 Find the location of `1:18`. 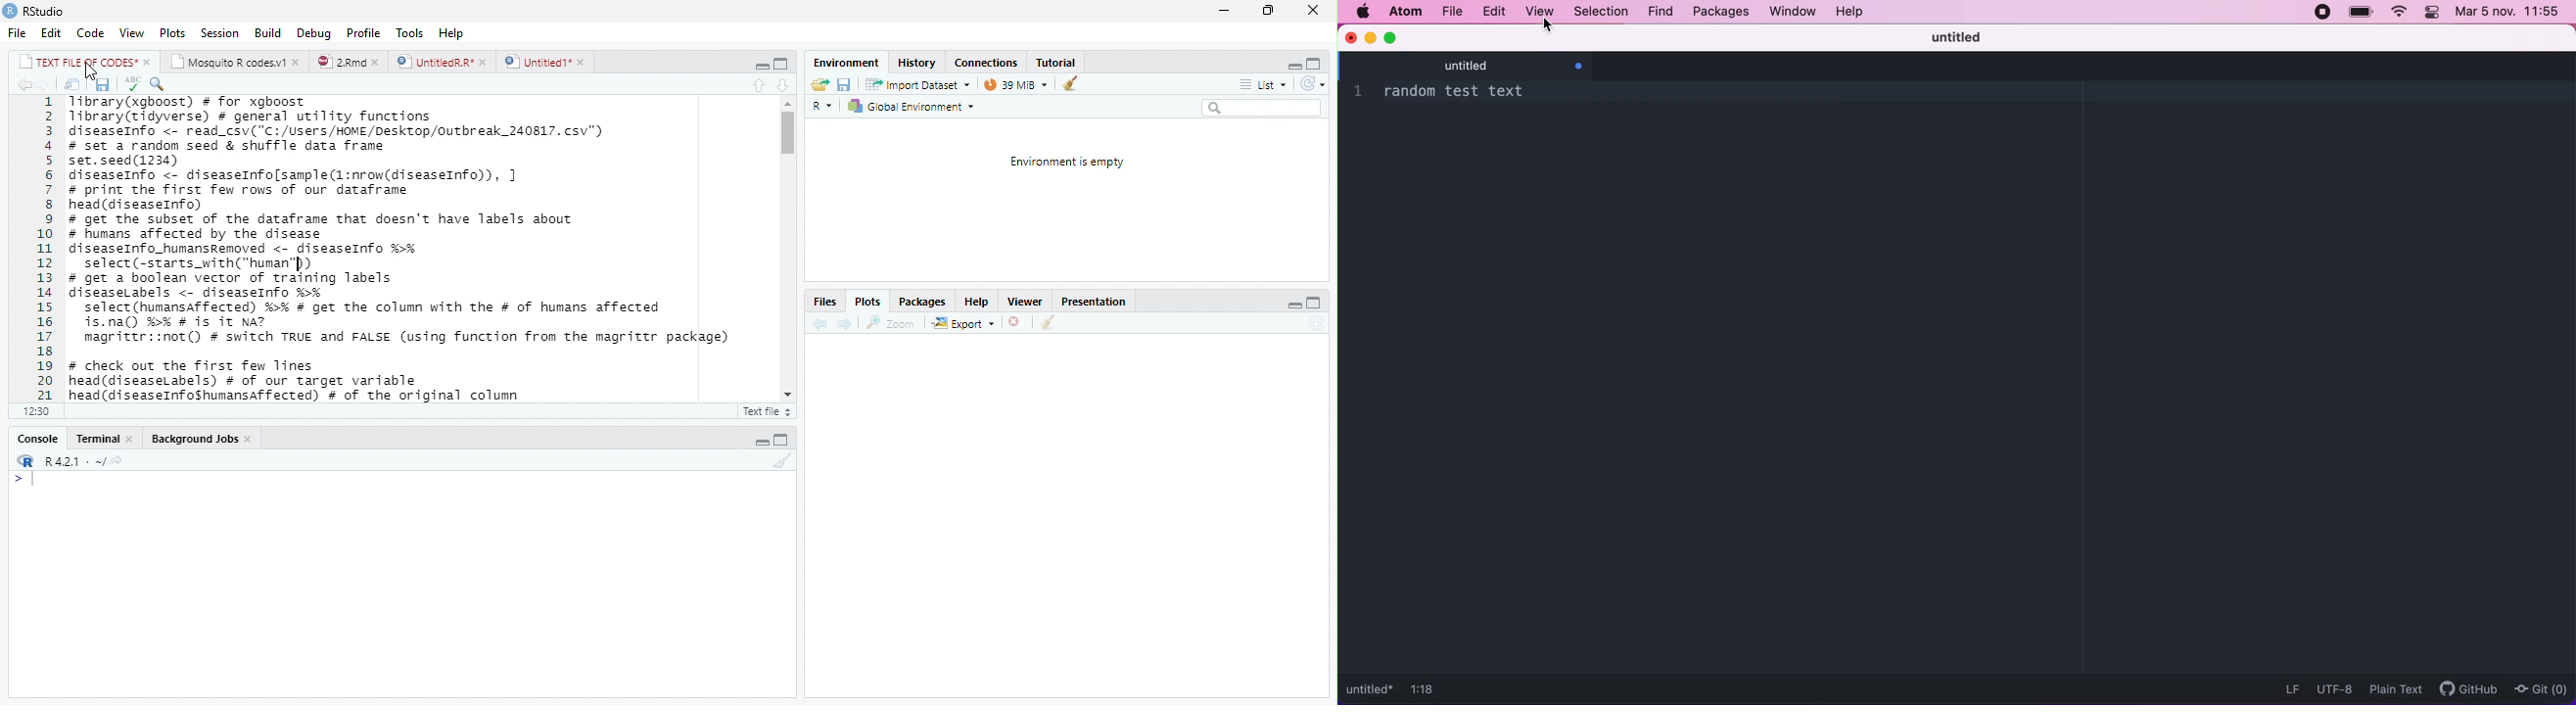

1:18 is located at coordinates (1428, 688).